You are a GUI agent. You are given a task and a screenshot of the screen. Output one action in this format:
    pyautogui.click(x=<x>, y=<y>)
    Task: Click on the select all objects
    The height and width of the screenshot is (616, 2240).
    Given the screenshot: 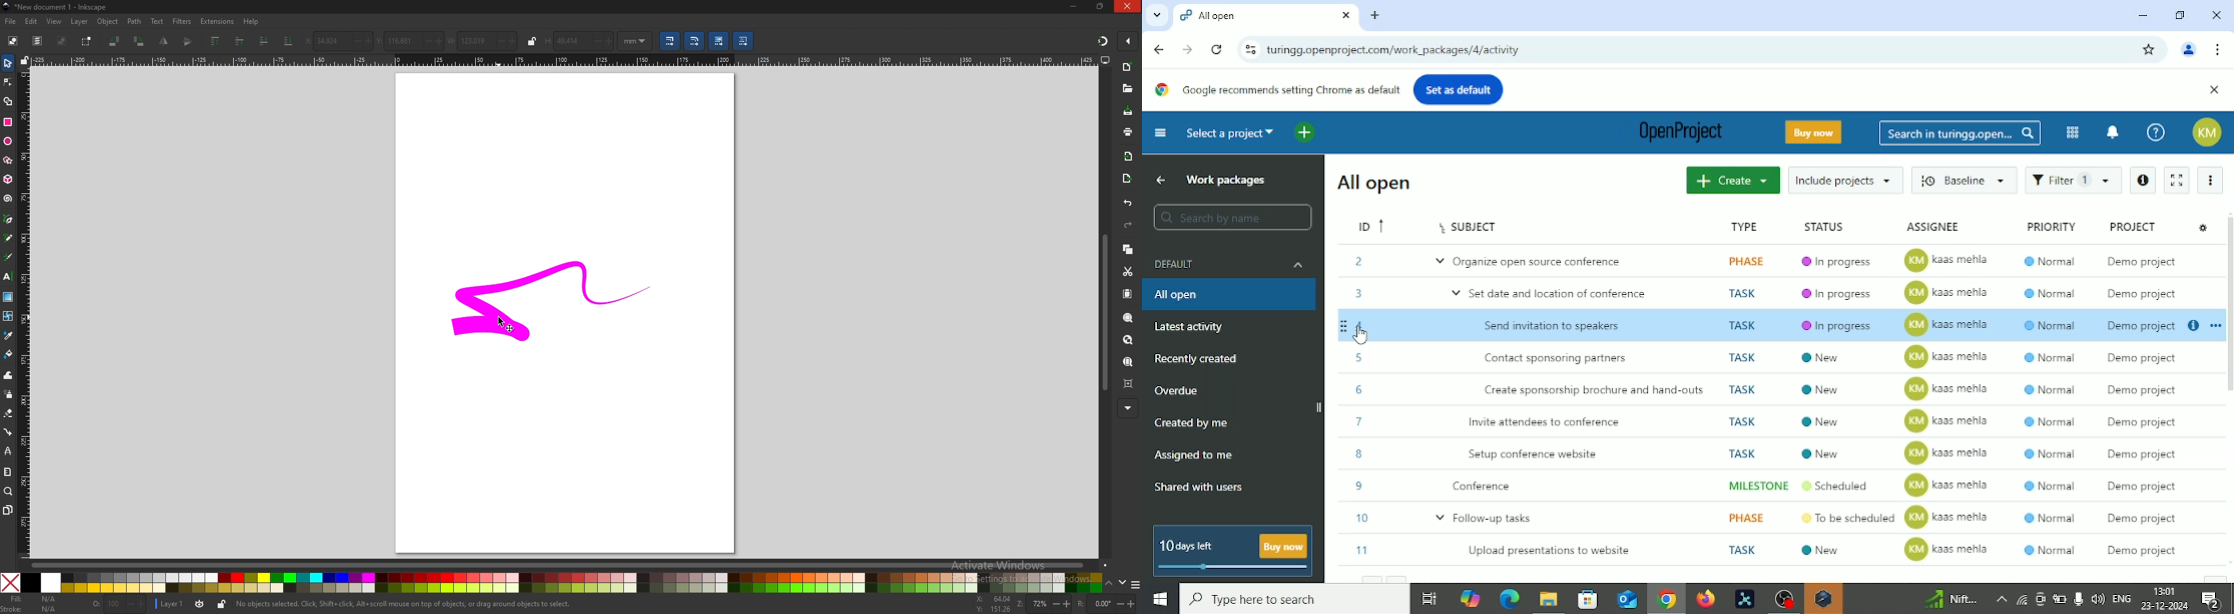 What is the action you would take?
    pyautogui.click(x=14, y=40)
    